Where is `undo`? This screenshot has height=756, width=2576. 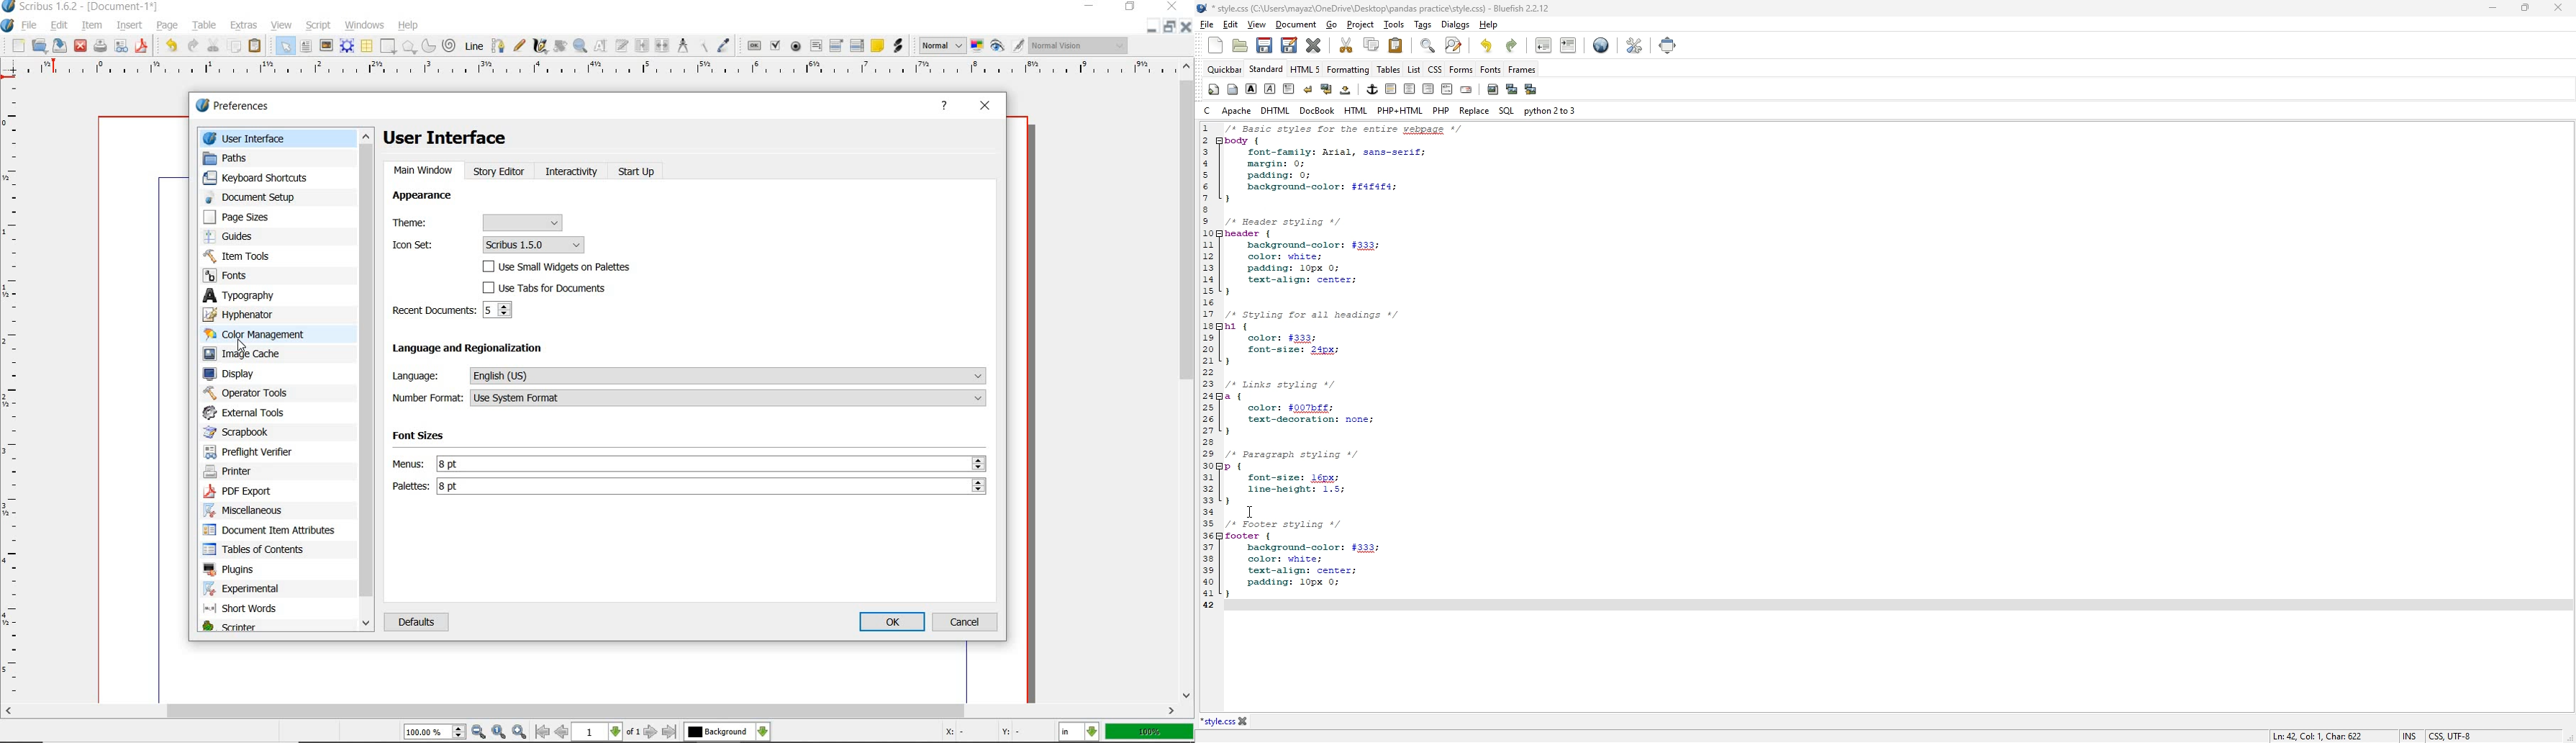
undo is located at coordinates (1484, 46).